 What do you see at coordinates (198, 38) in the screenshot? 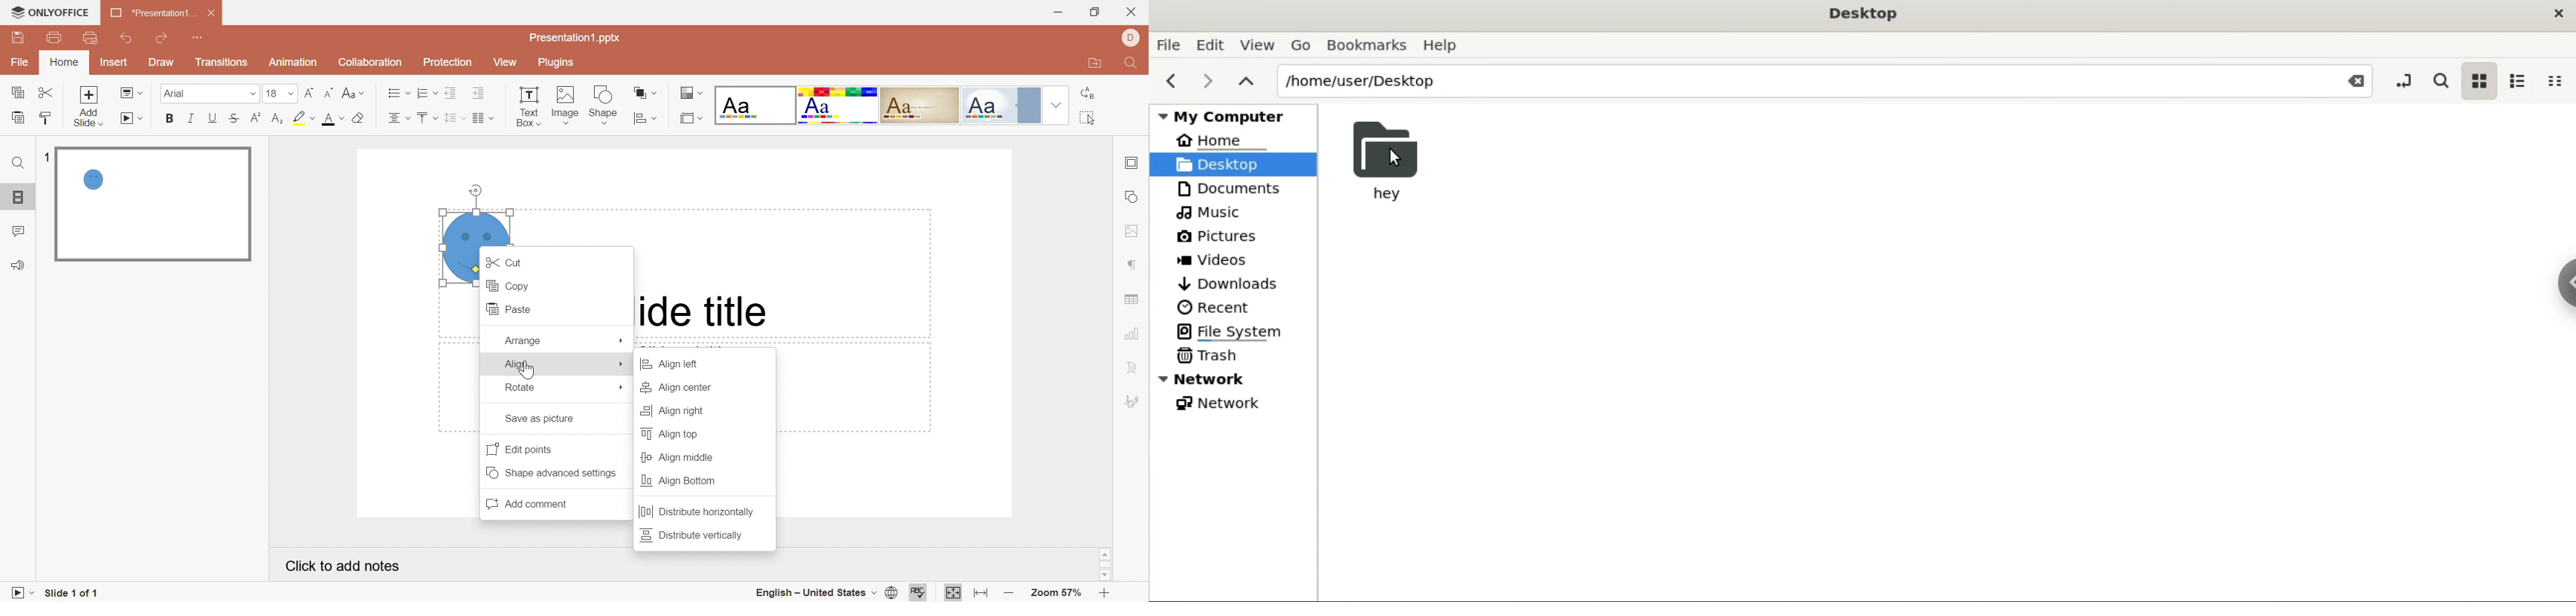
I see `Customize quick access toolbar` at bounding box center [198, 38].